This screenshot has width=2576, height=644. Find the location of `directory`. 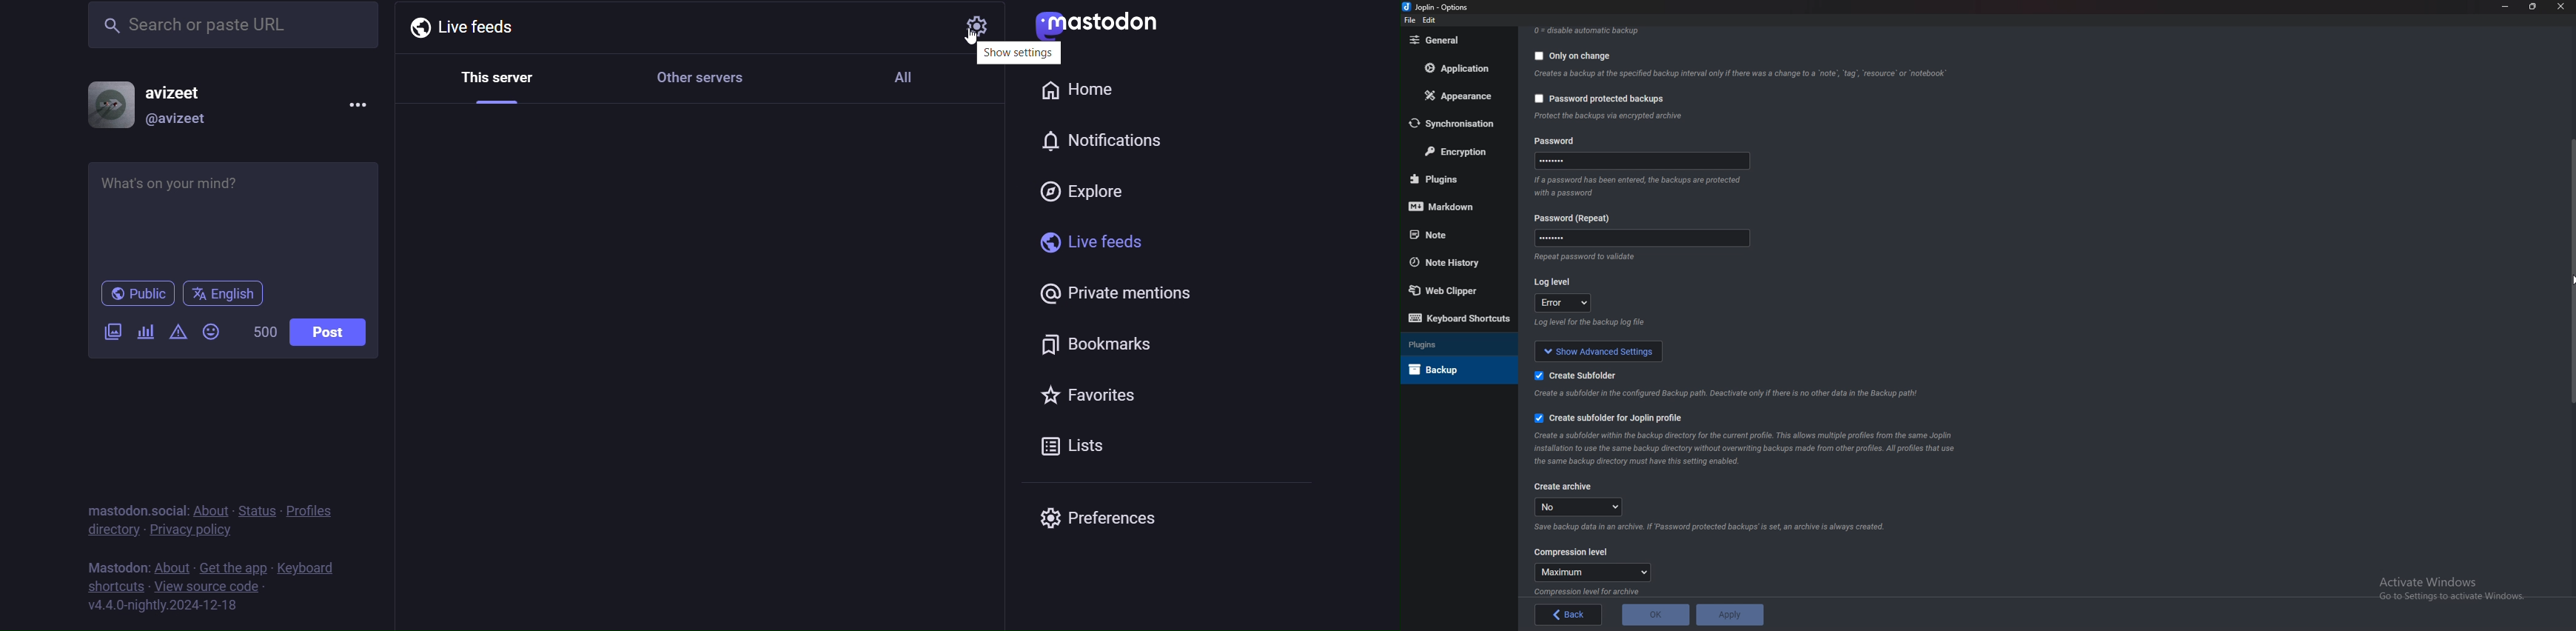

directory is located at coordinates (113, 532).